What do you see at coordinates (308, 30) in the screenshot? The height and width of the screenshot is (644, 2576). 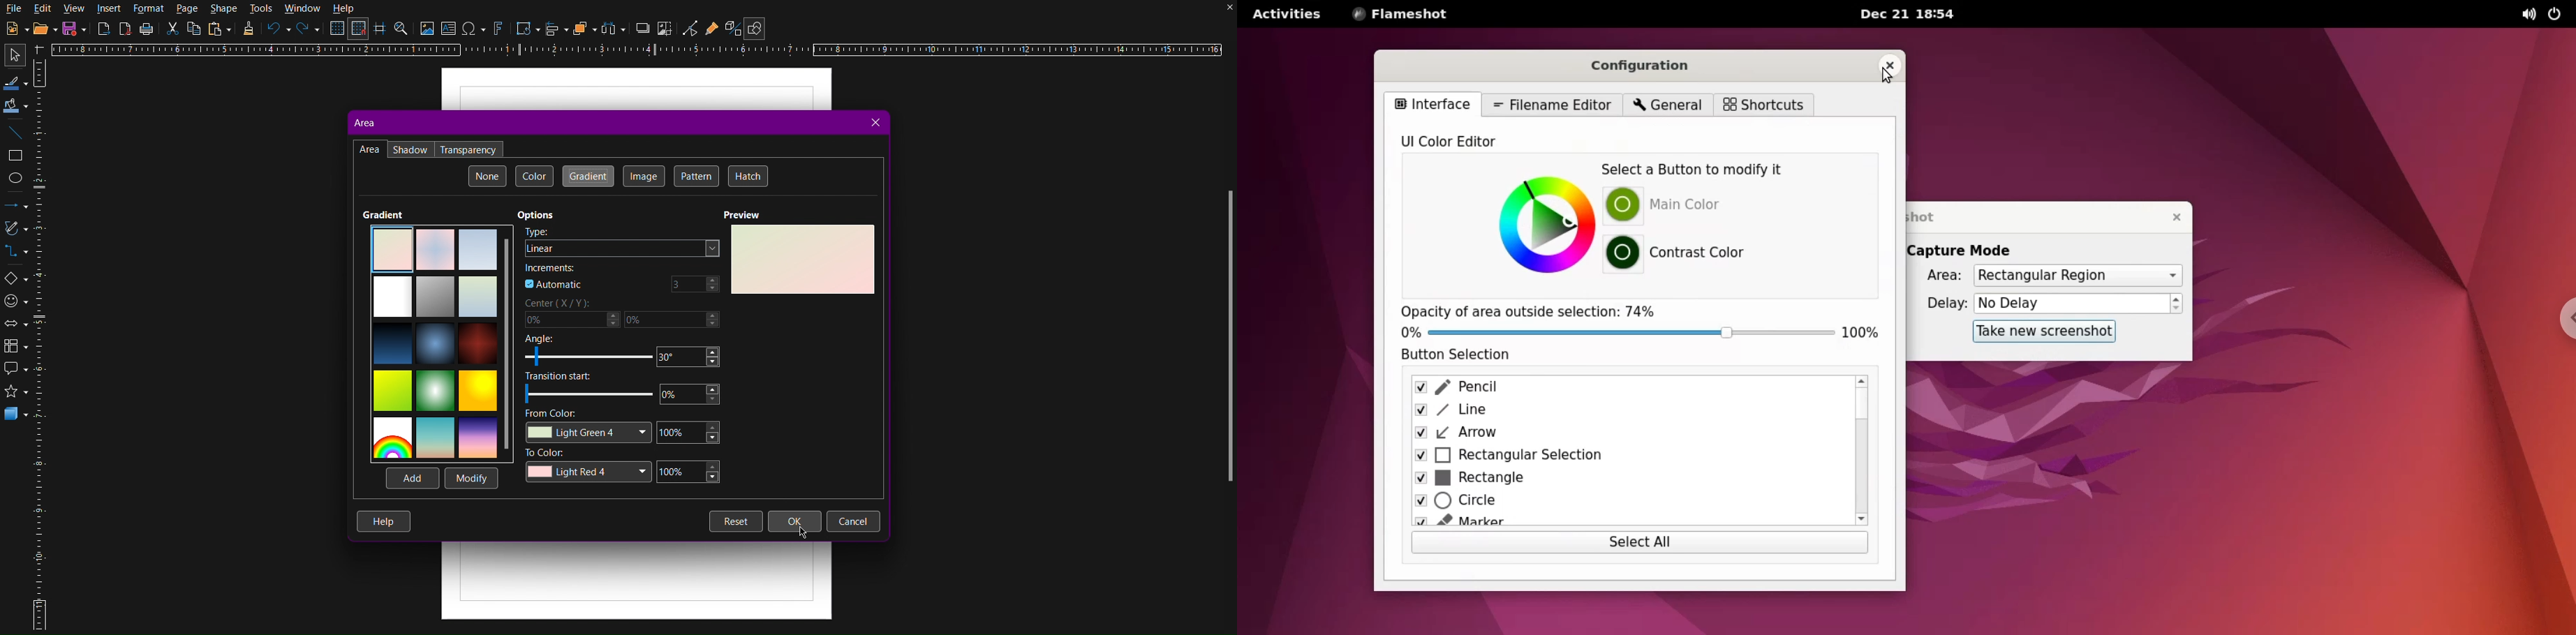 I see `Redo` at bounding box center [308, 30].